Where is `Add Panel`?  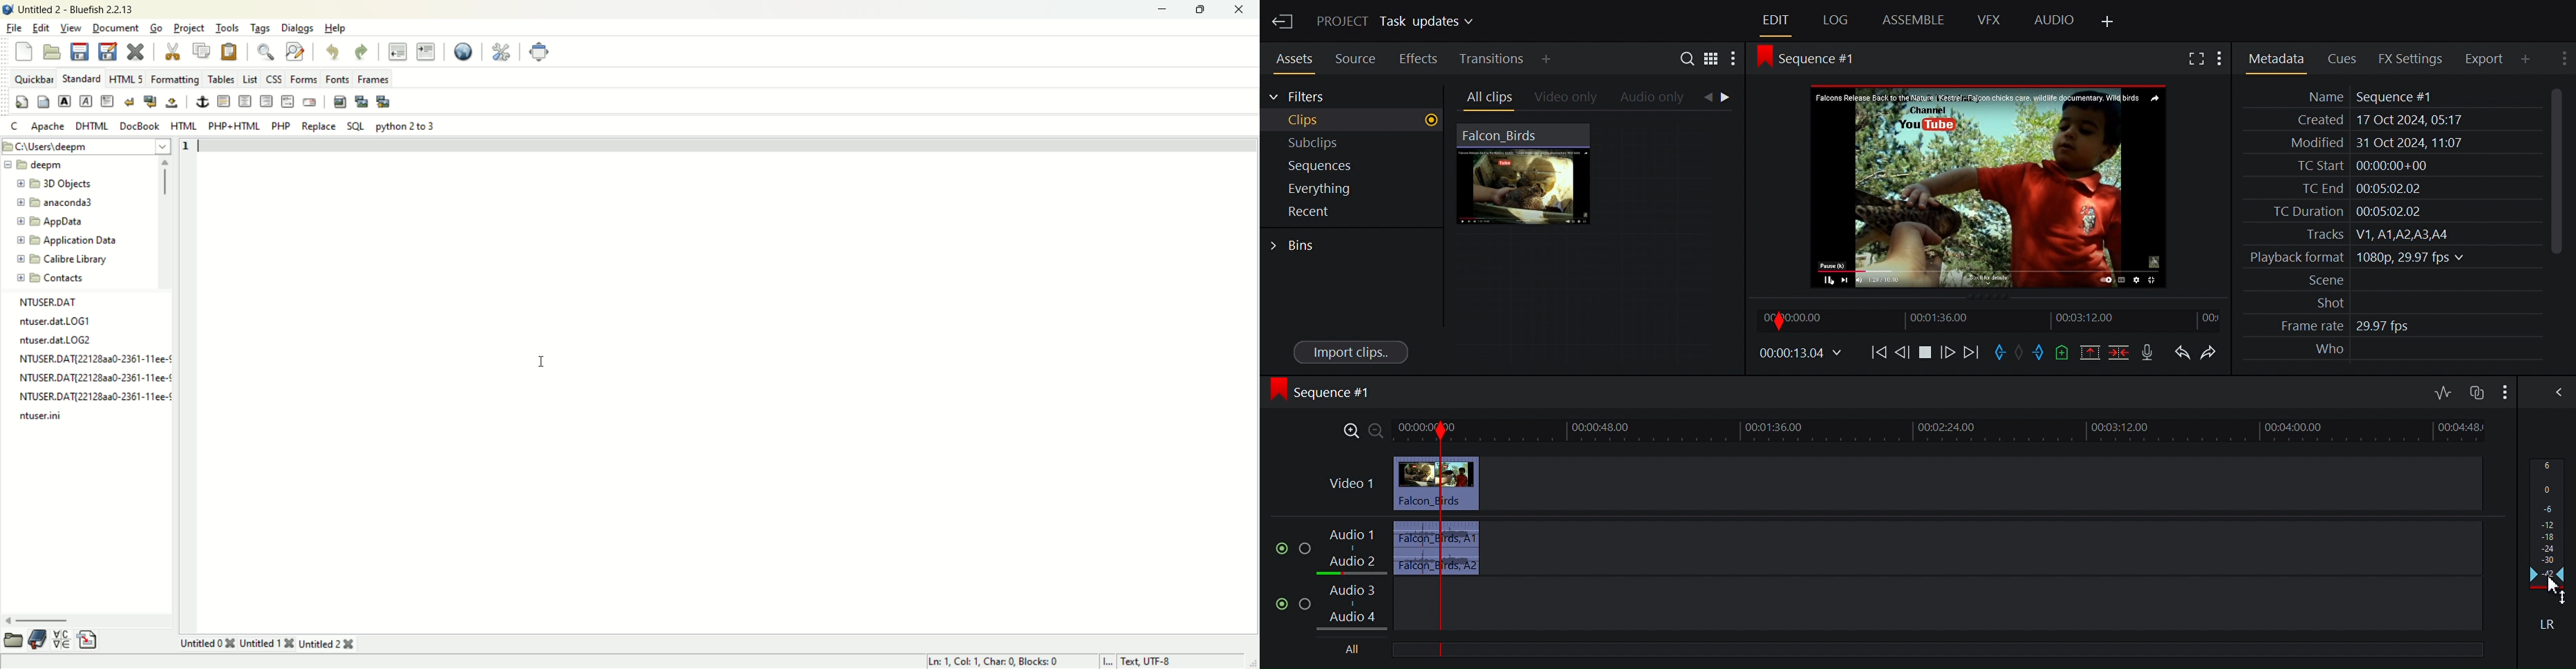 Add Panel is located at coordinates (1547, 58).